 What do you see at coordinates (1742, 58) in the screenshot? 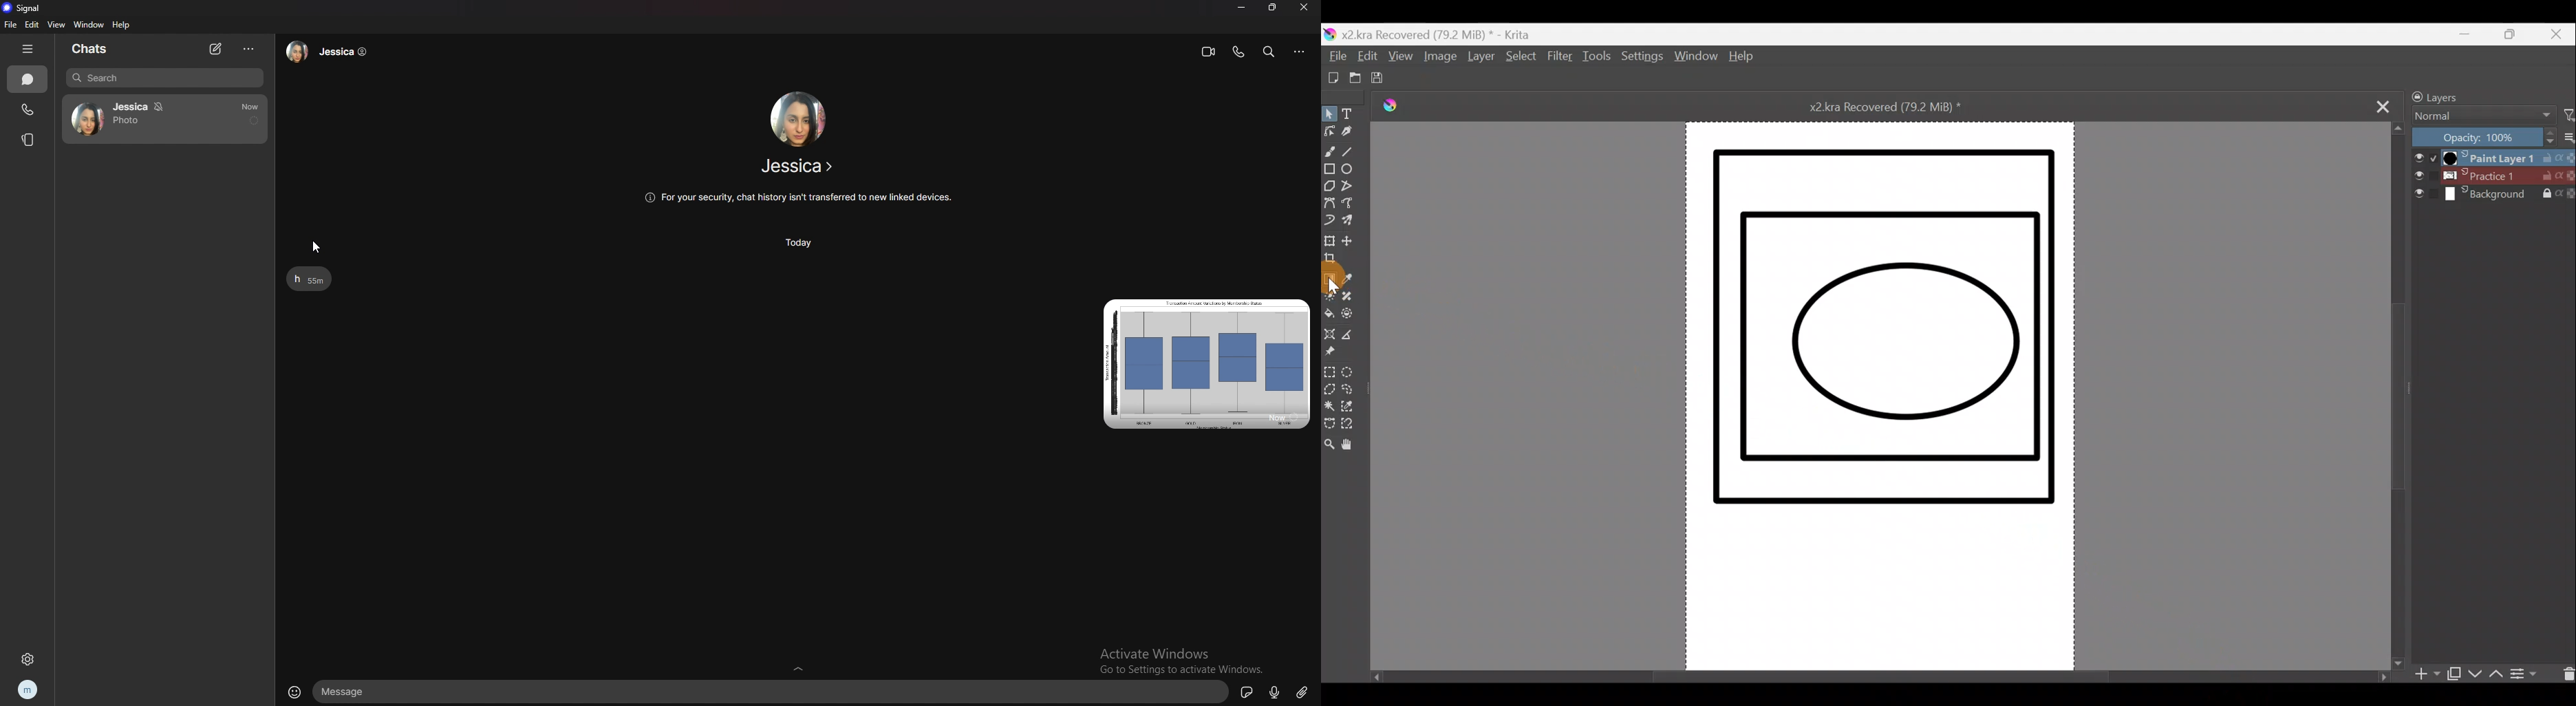
I see `Help` at bounding box center [1742, 58].